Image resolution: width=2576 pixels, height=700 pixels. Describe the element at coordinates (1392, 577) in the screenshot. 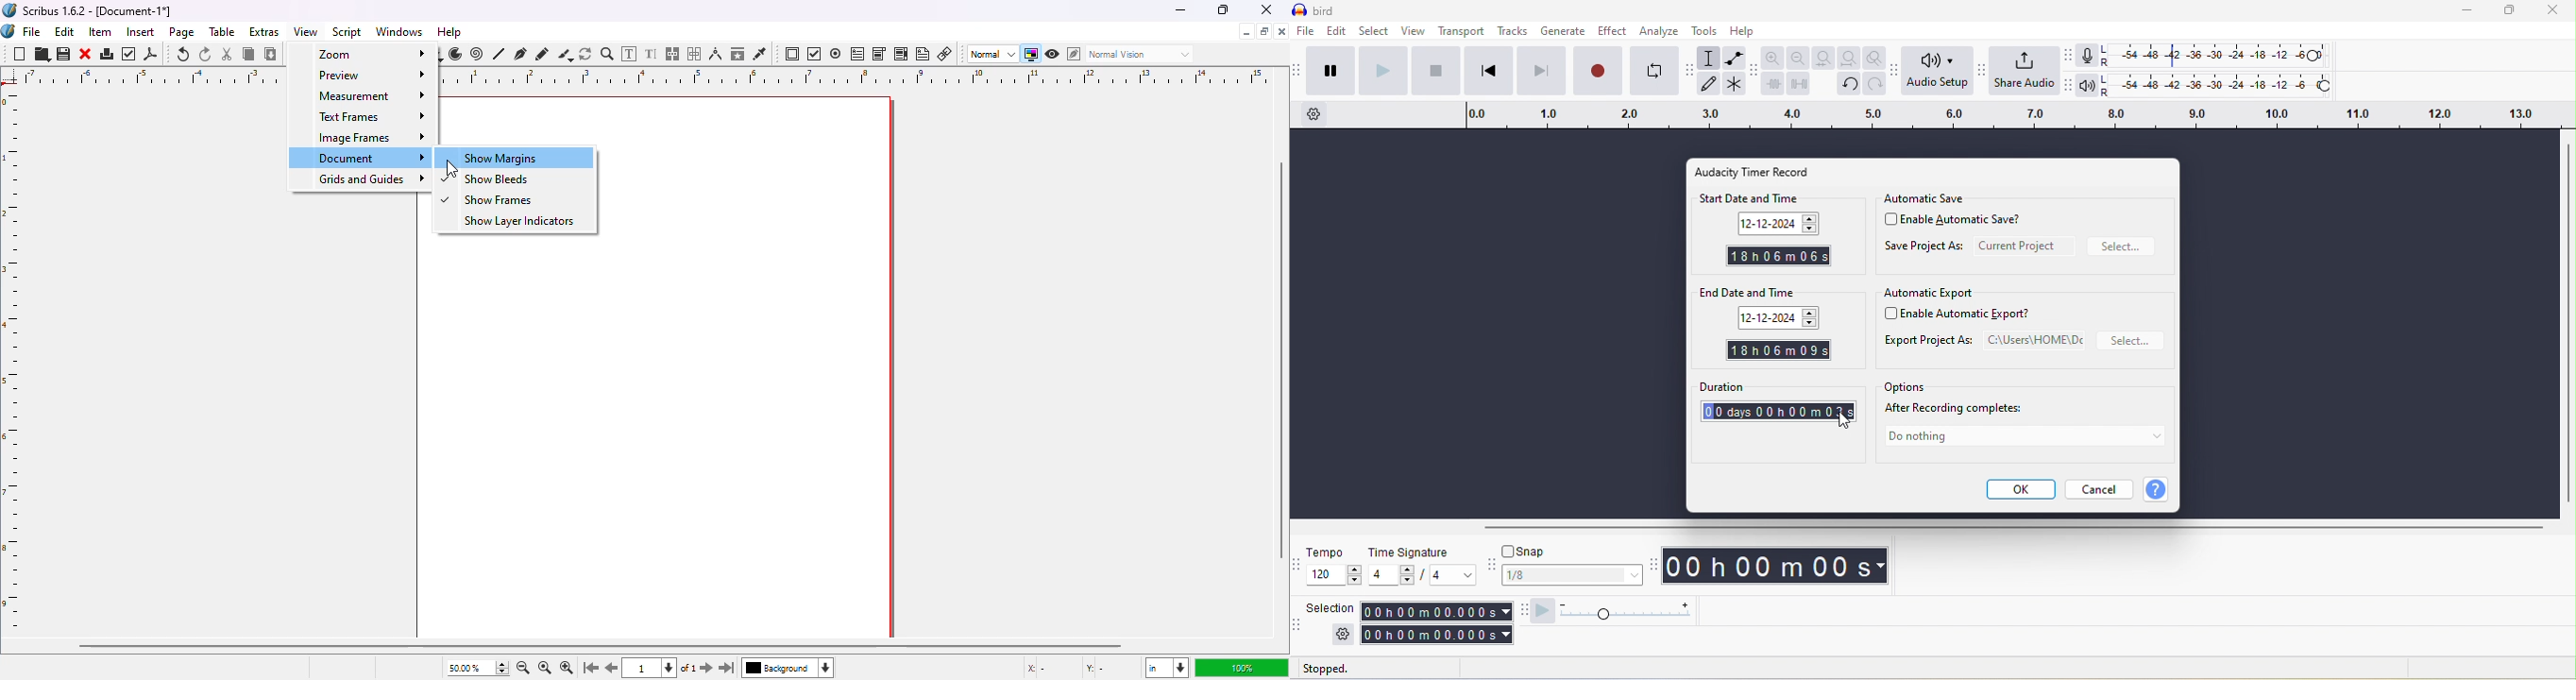

I see `value` at that location.